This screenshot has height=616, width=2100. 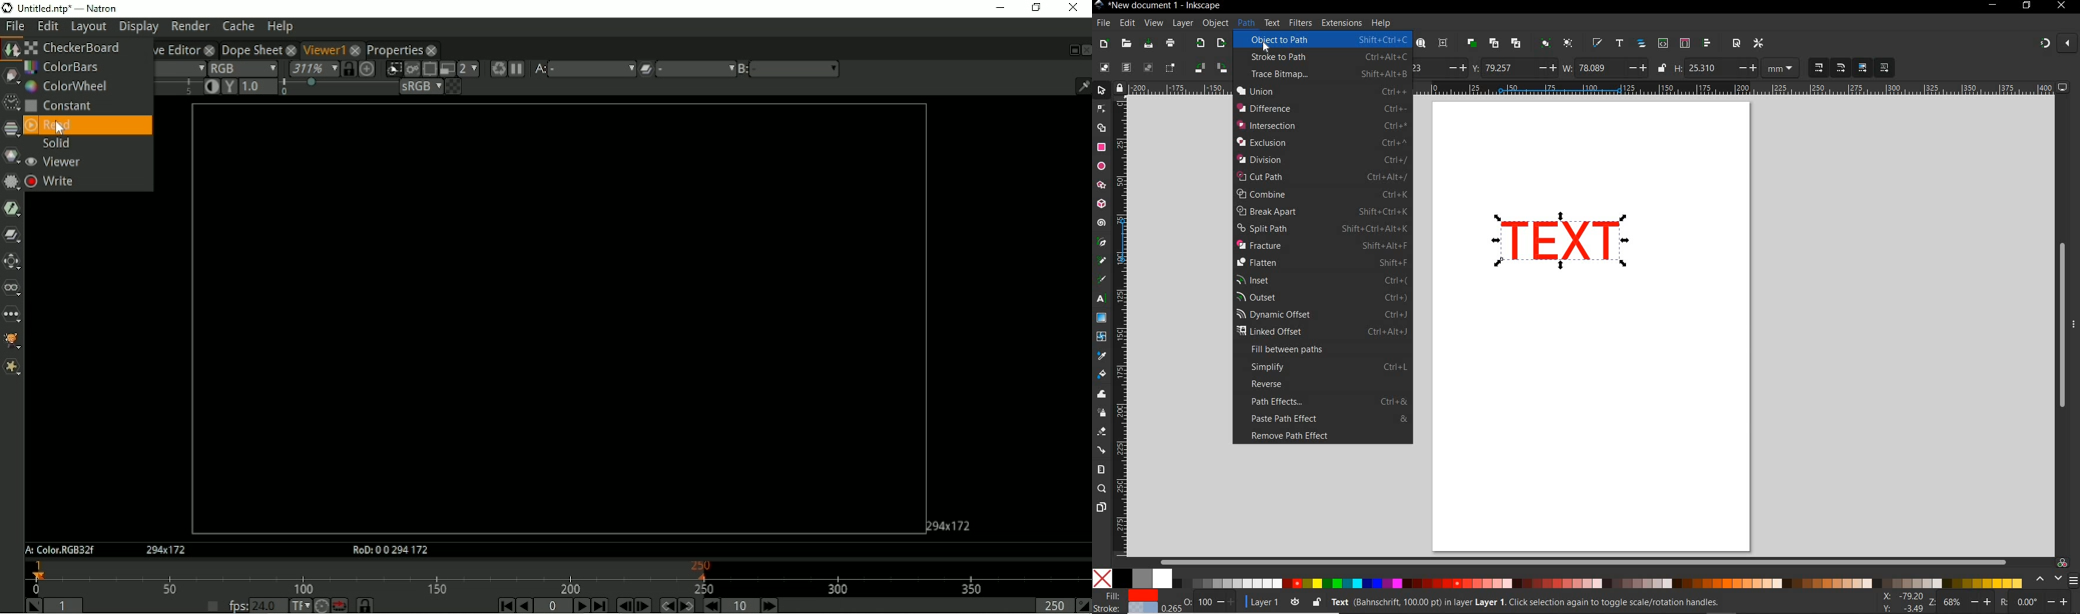 What do you see at coordinates (1516, 44) in the screenshot?
I see `UNLINK CLONE` at bounding box center [1516, 44].